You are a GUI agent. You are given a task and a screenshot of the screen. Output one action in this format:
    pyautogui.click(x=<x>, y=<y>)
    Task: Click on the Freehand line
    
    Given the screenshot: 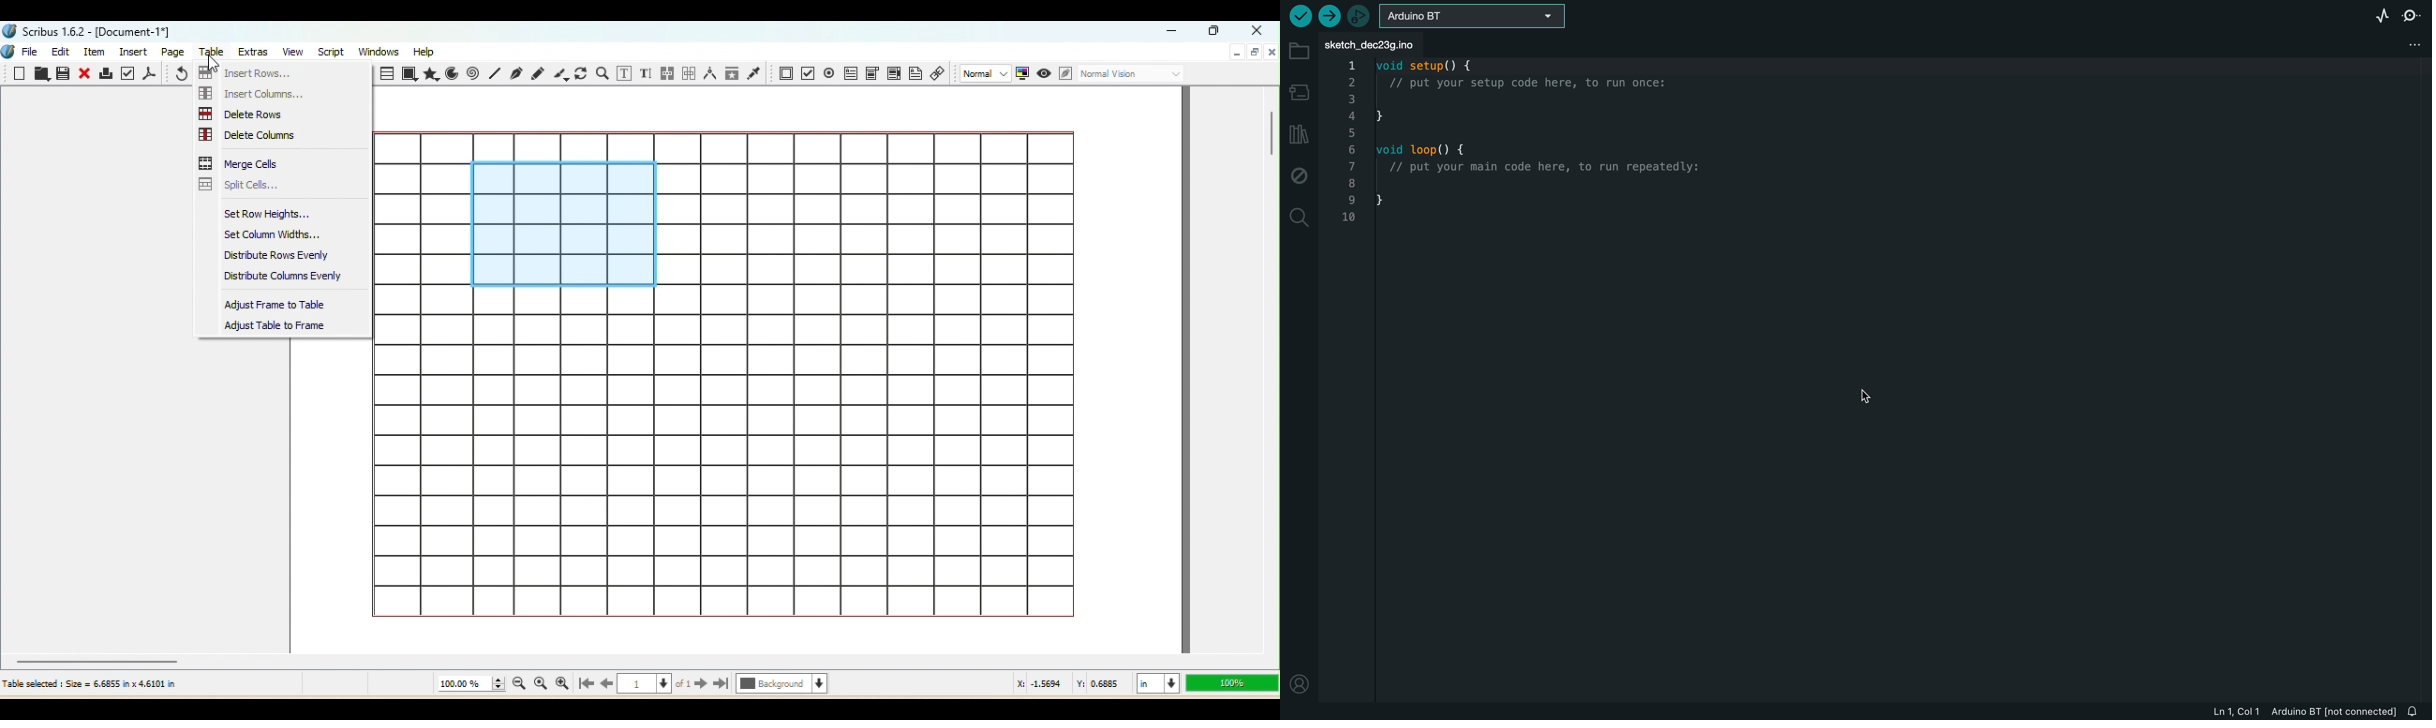 What is the action you would take?
    pyautogui.click(x=537, y=72)
    